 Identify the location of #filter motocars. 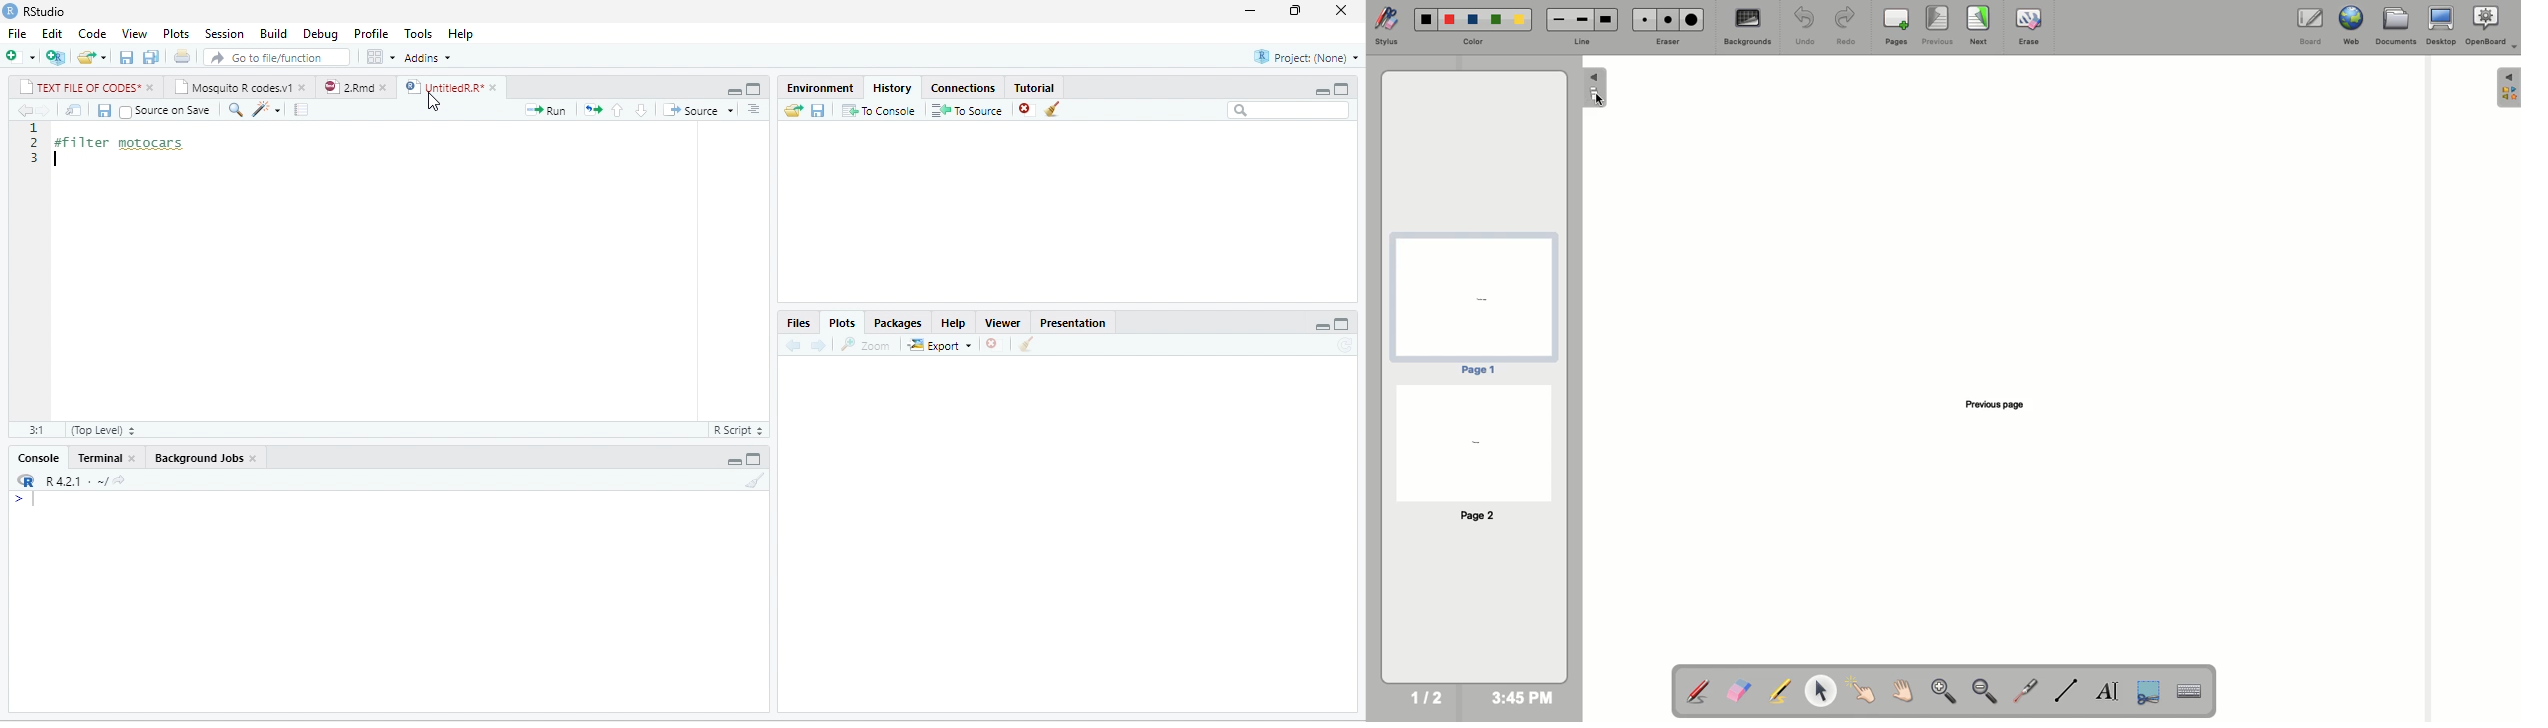
(129, 144).